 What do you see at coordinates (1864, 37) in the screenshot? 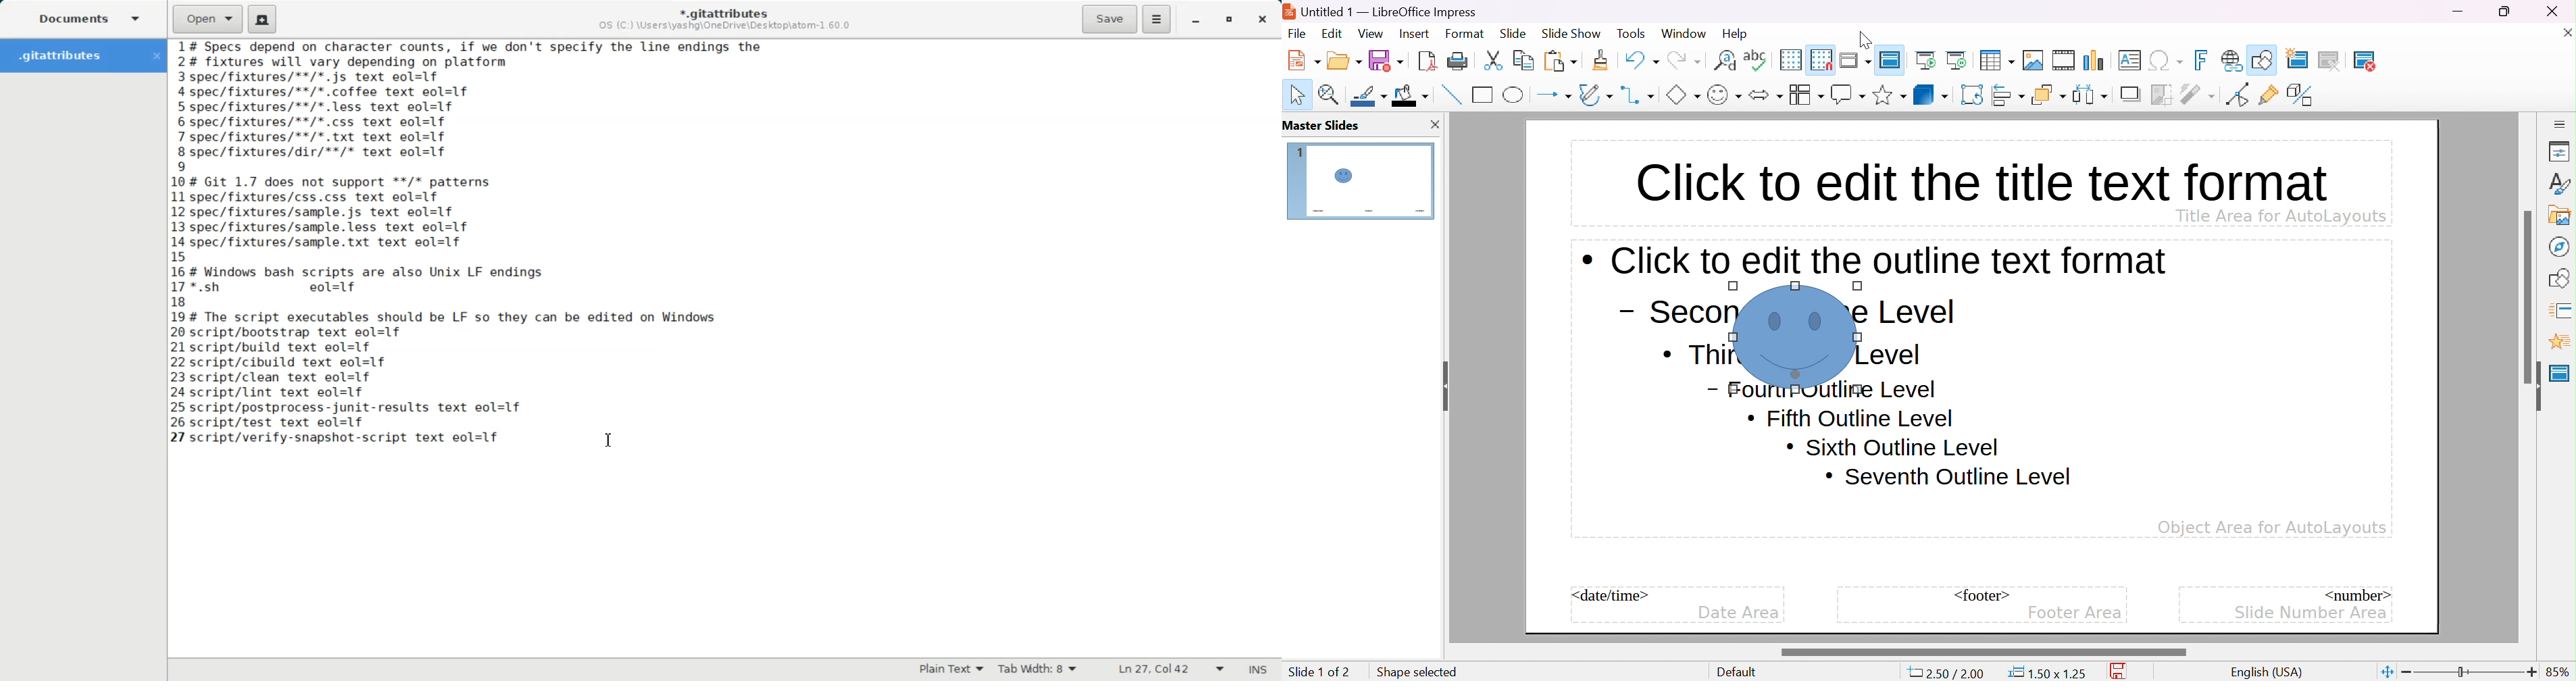
I see `cursor` at bounding box center [1864, 37].